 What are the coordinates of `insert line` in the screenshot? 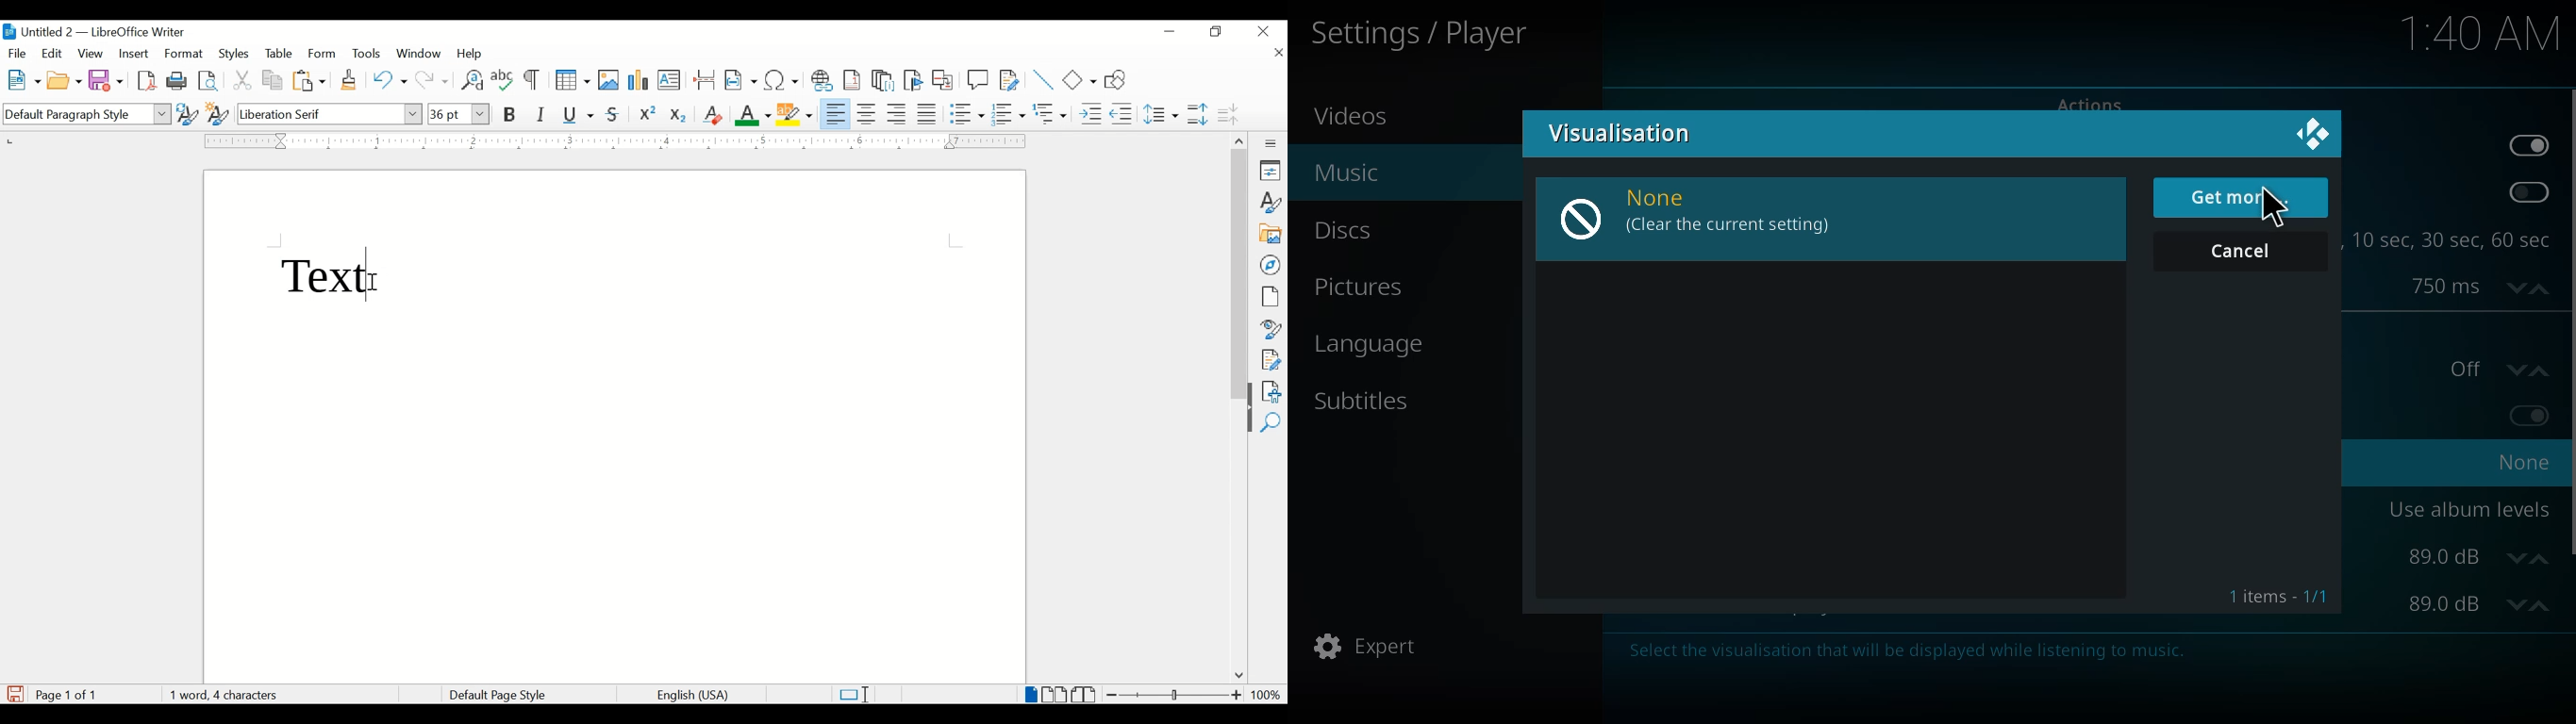 It's located at (1044, 80).